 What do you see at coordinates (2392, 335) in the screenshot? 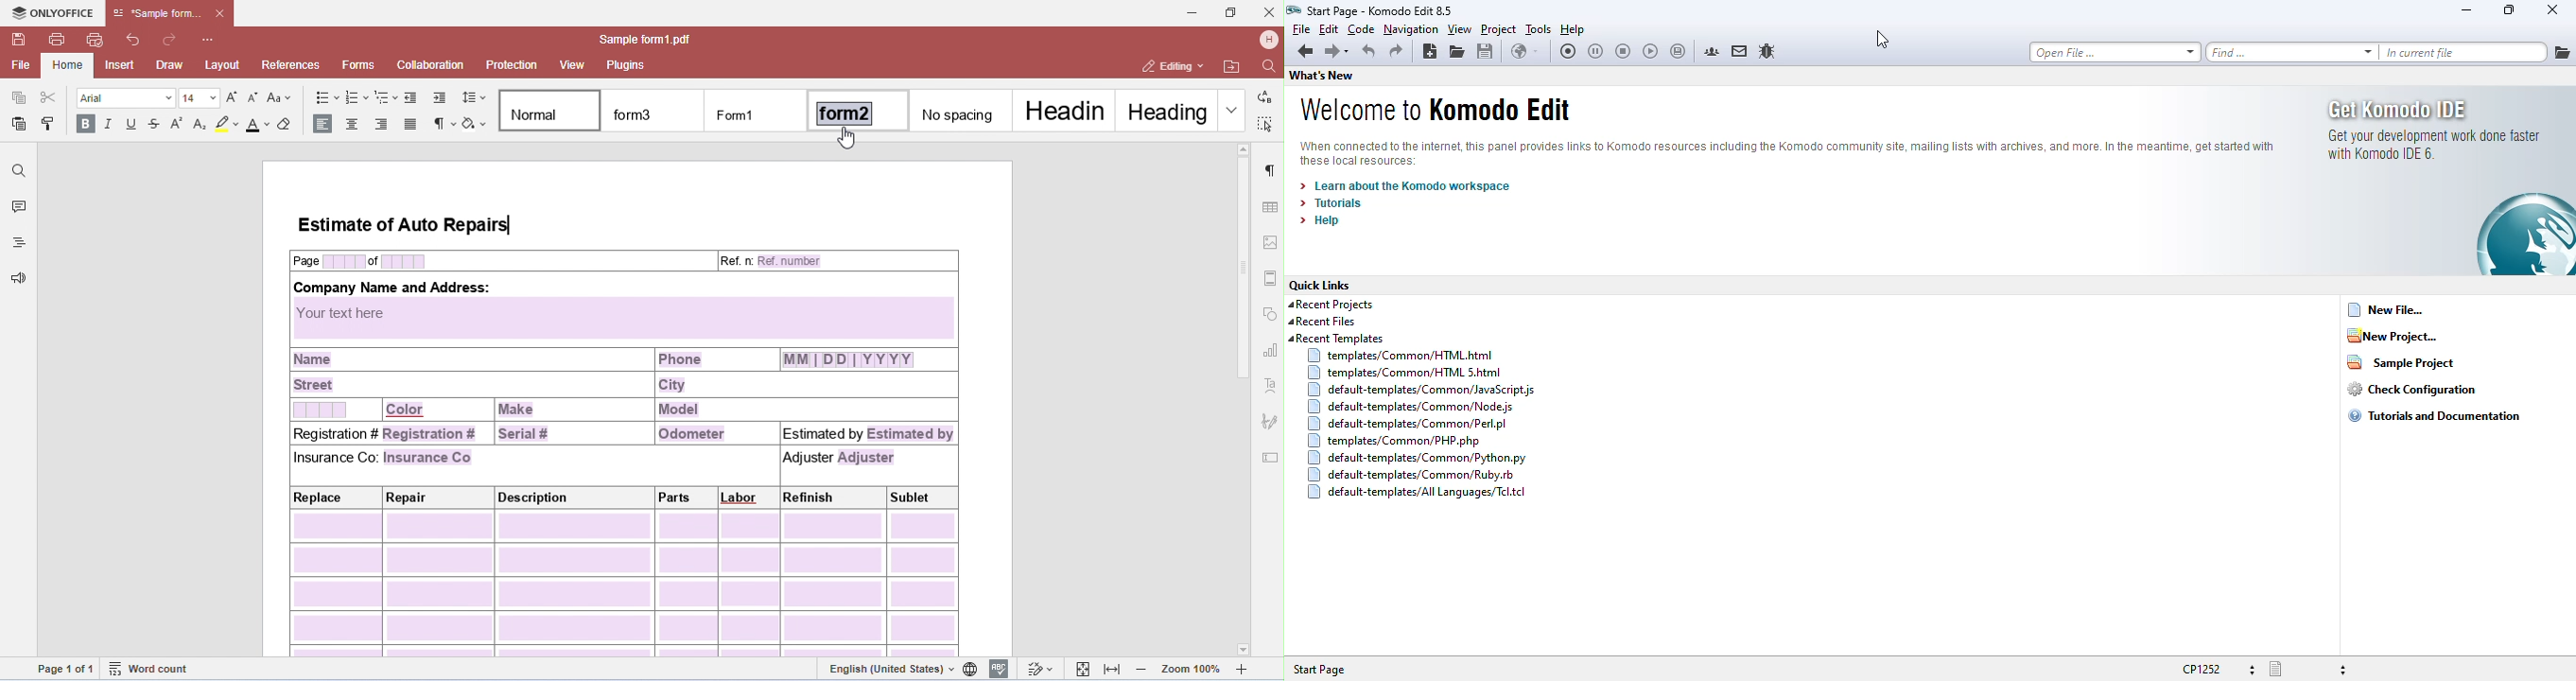
I see `new project` at bounding box center [2392, 335].